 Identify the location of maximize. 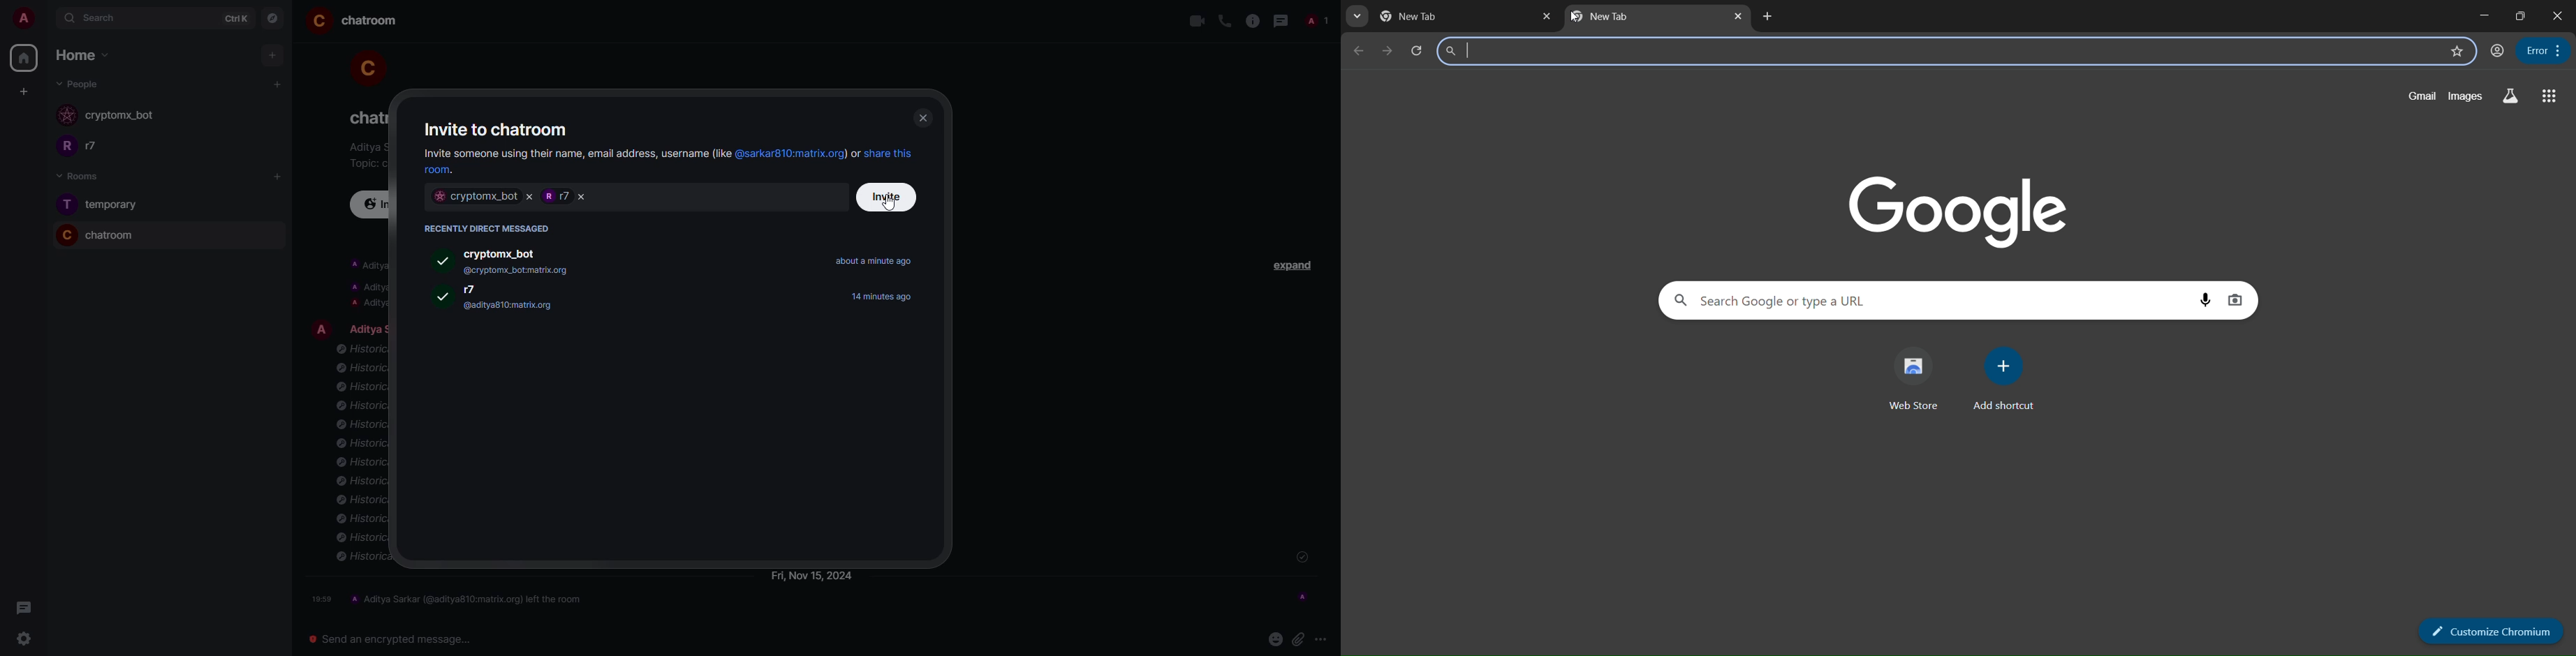
(2518, 14).